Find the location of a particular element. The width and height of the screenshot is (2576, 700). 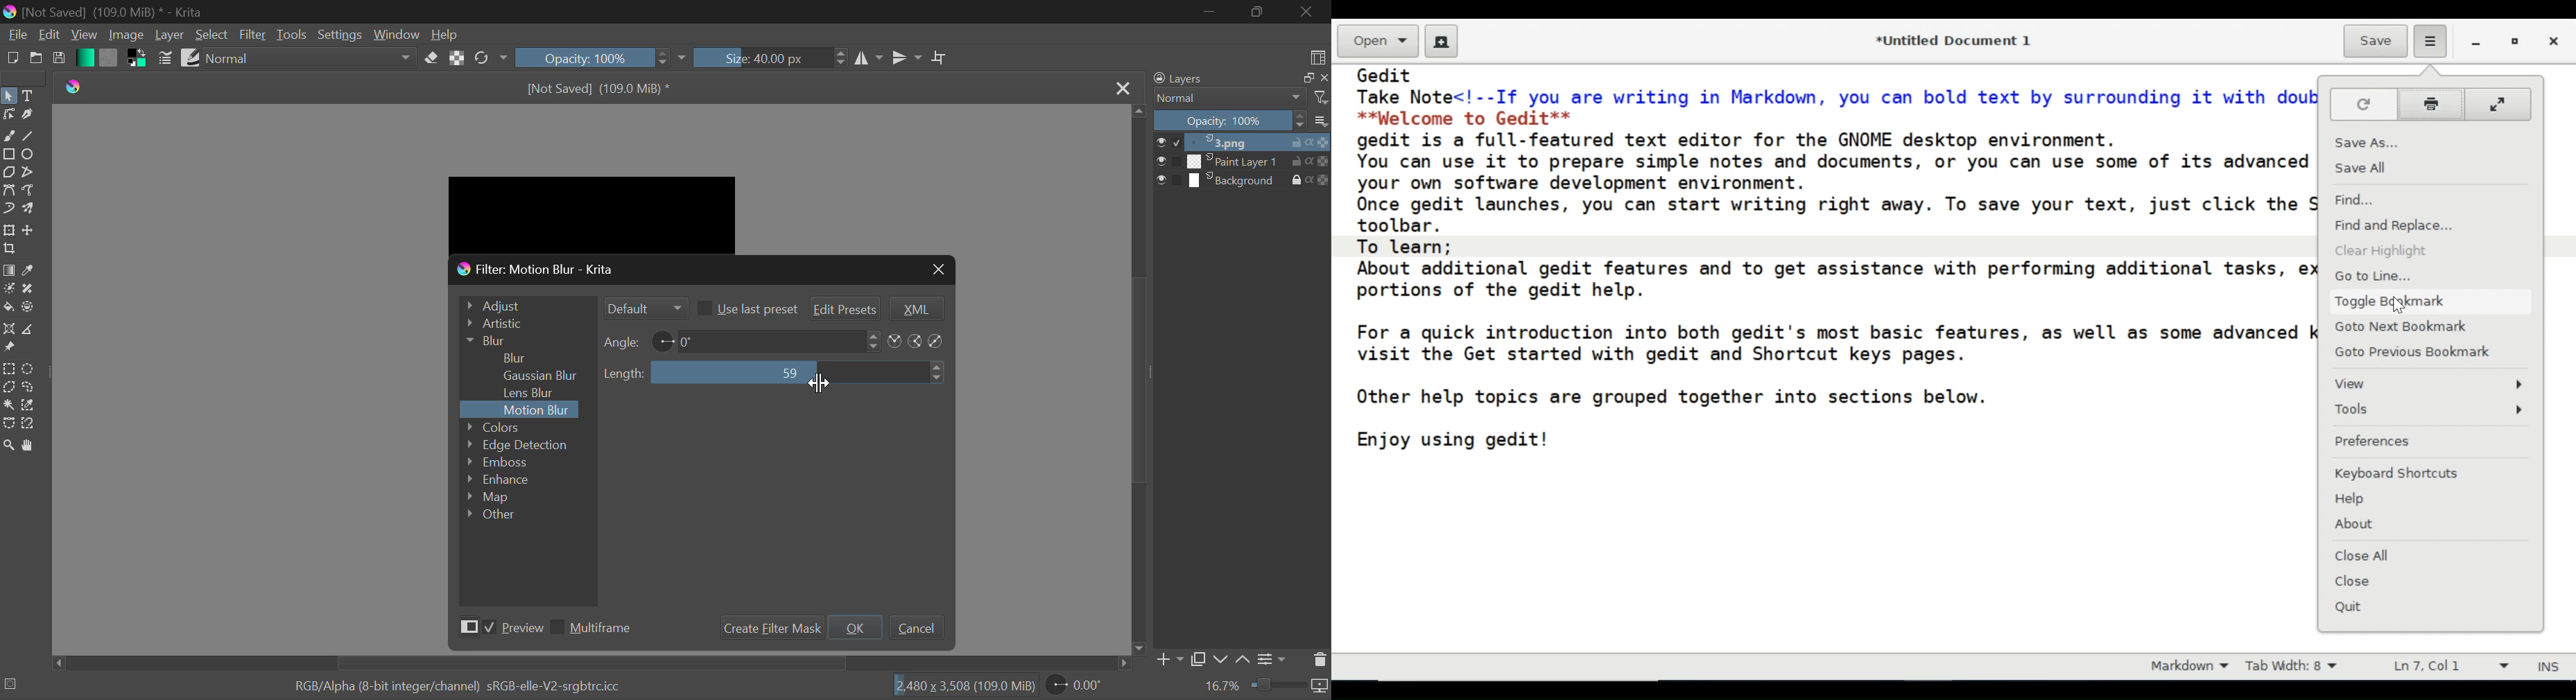

Scroll Bar is located at coordinates (591, 663).